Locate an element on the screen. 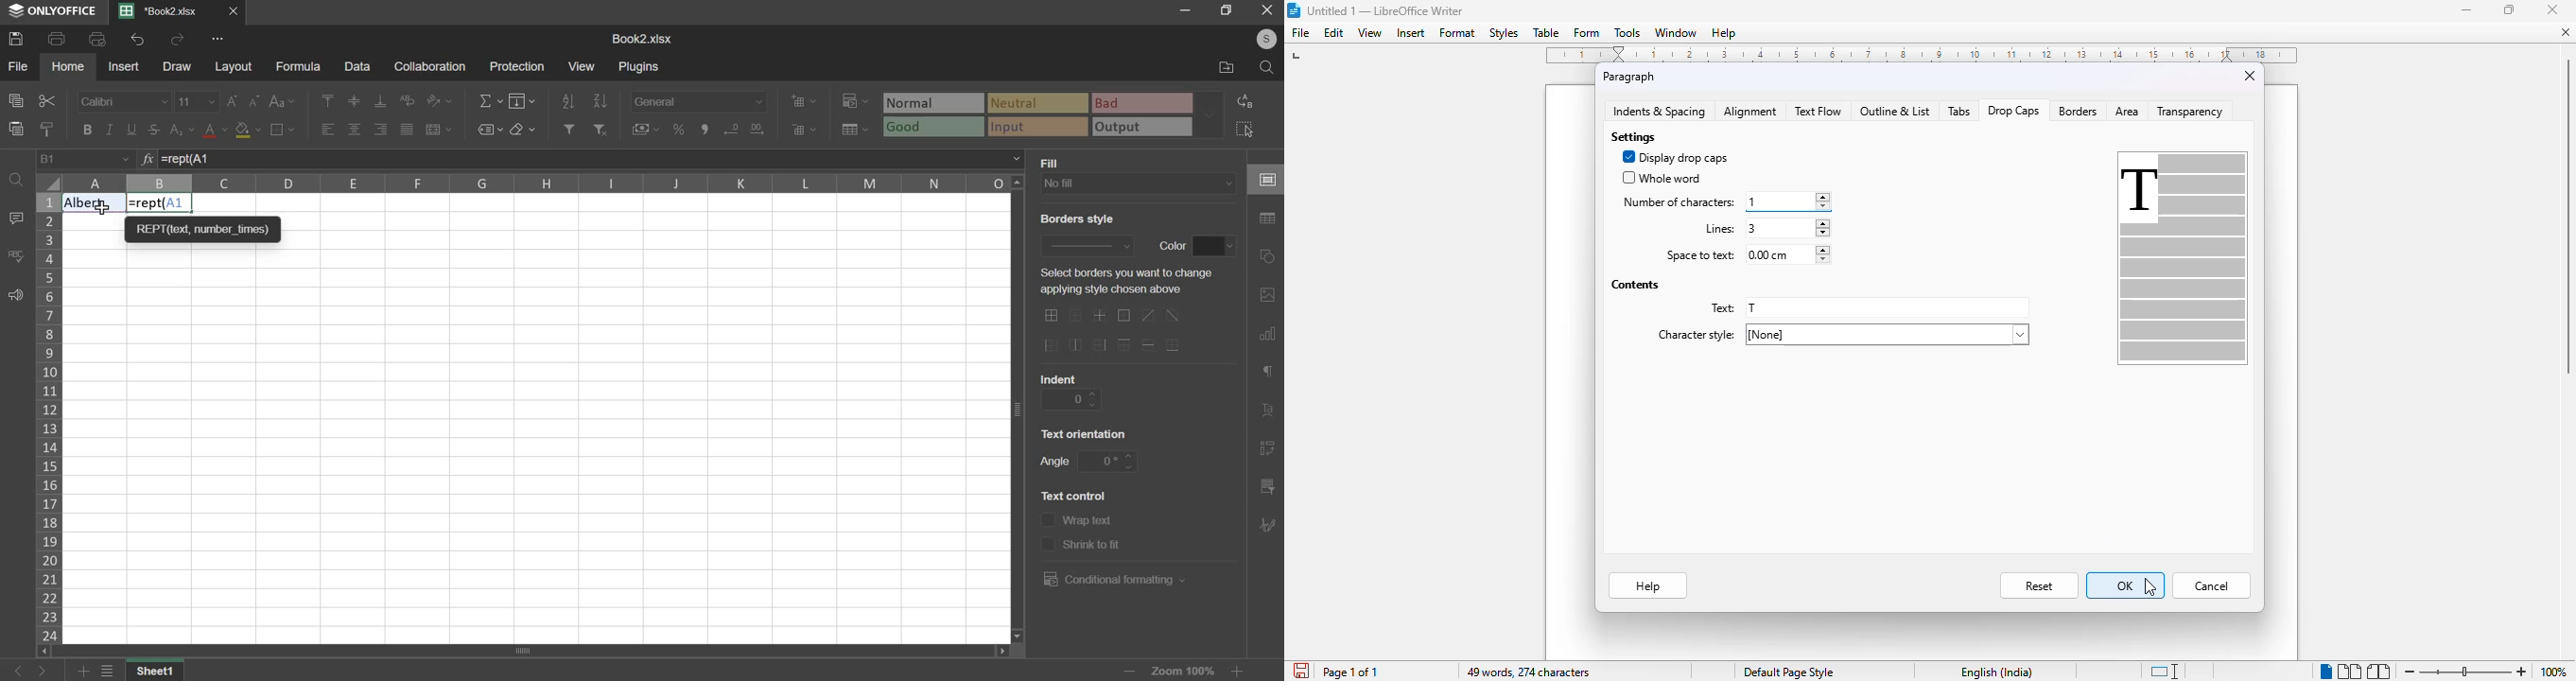  OK is located at coordinates (2125, 585).